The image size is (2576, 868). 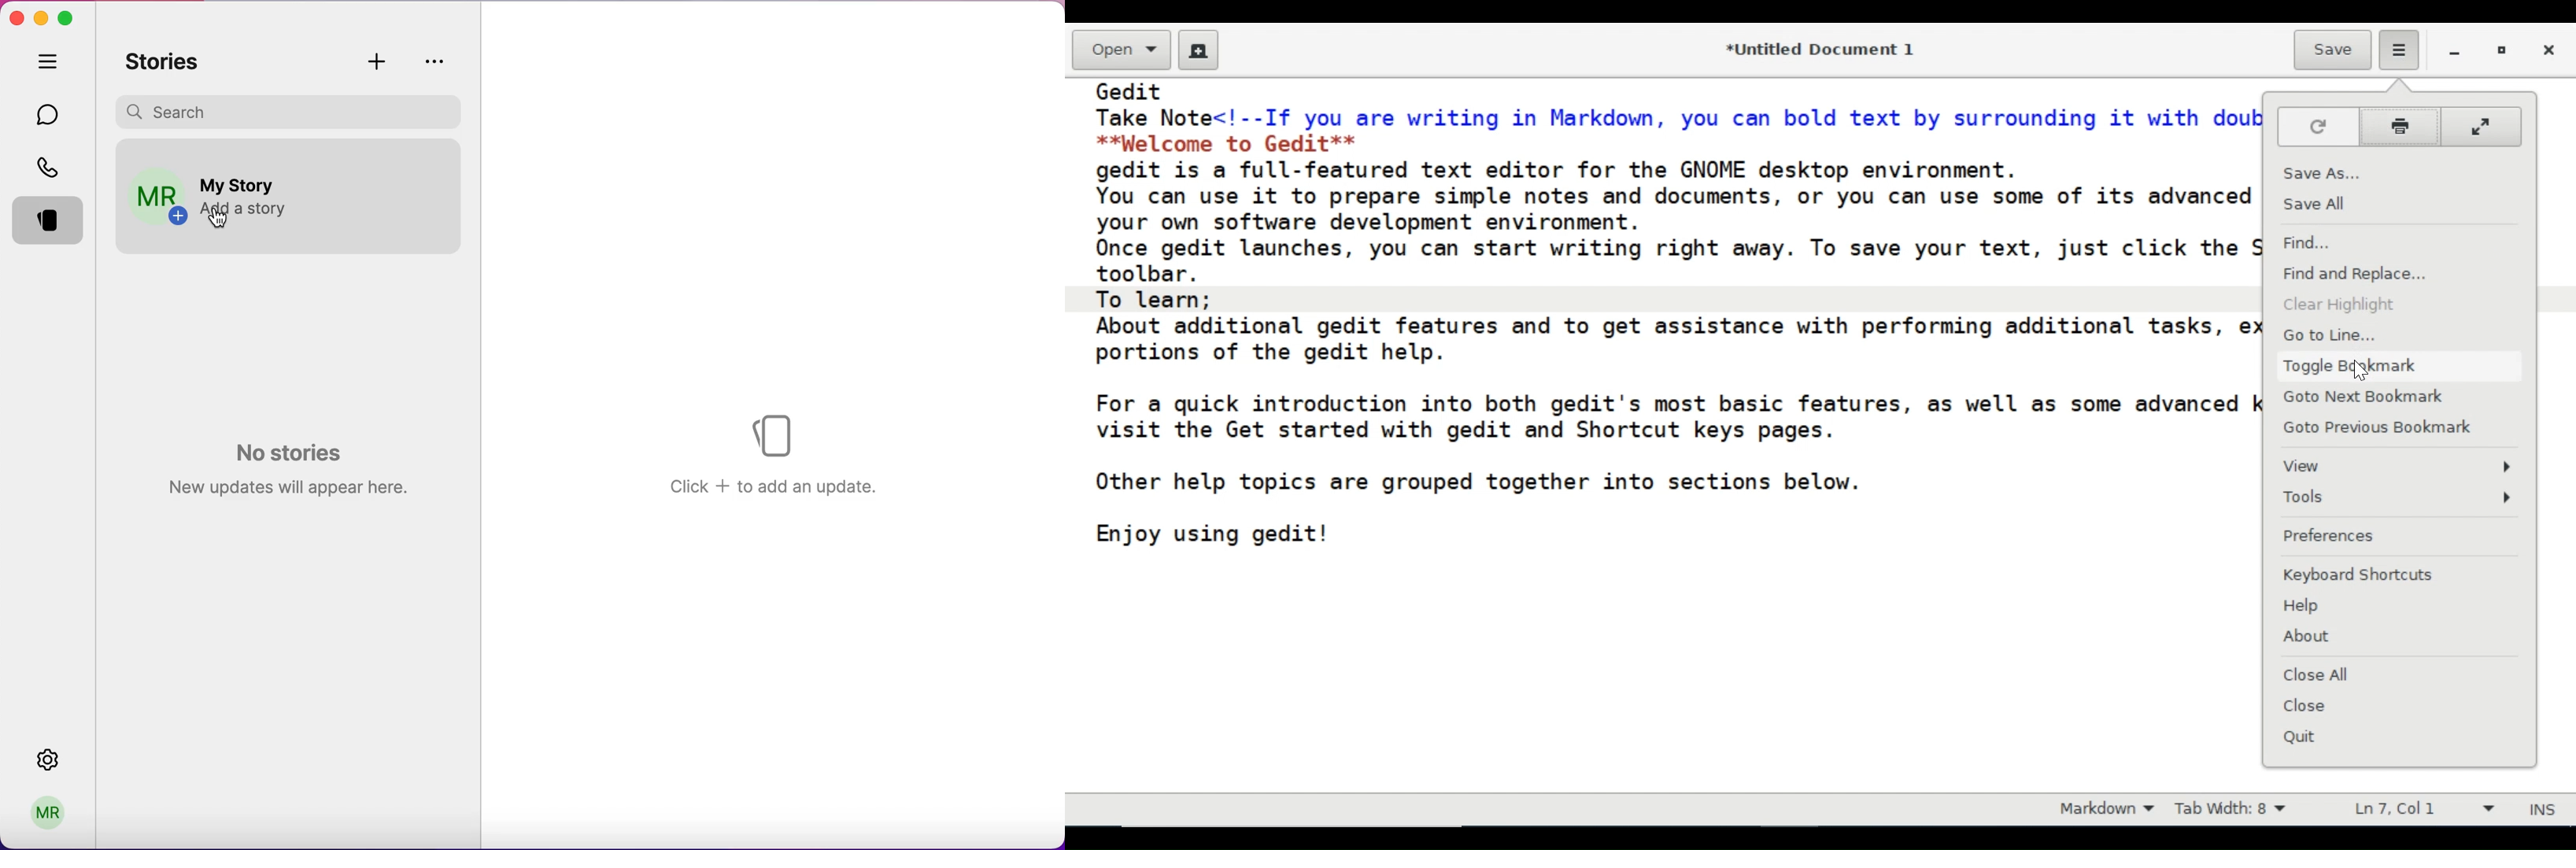 I want to click on hide tabs, so click(x=51, y=64).